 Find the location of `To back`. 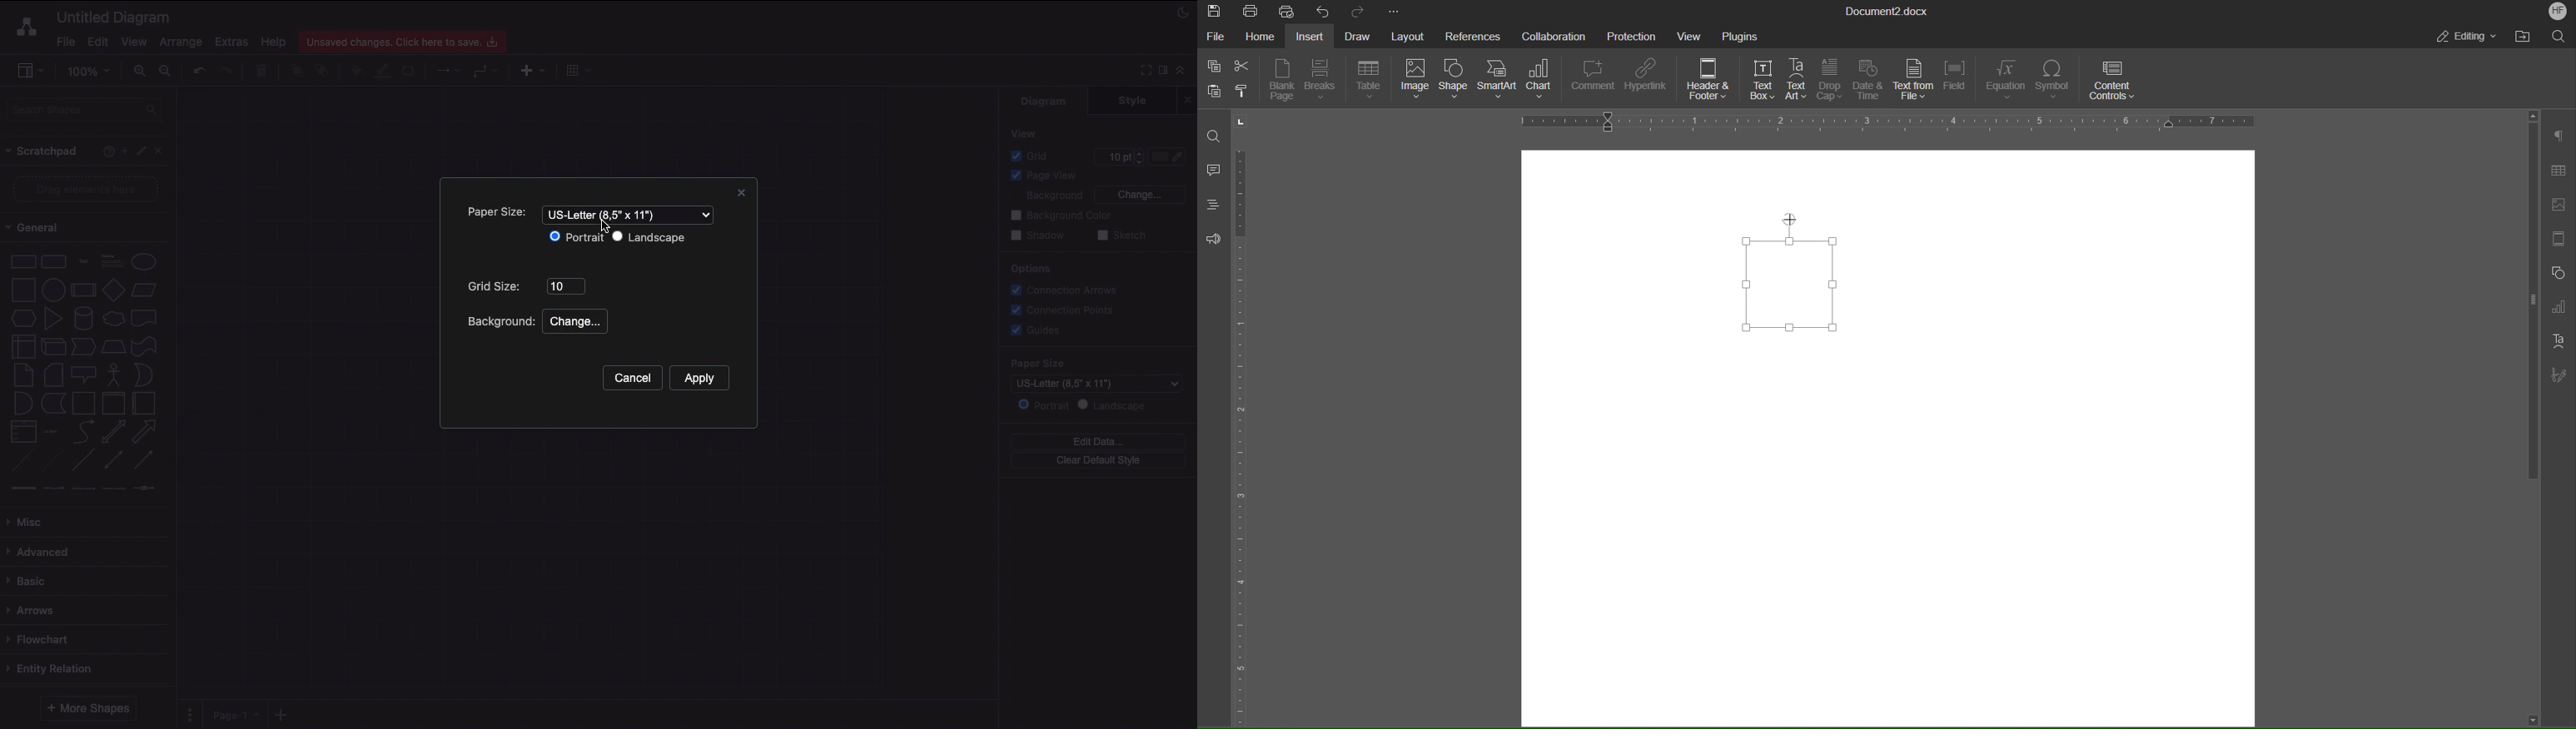

To back is located at coordinates (325, 70).